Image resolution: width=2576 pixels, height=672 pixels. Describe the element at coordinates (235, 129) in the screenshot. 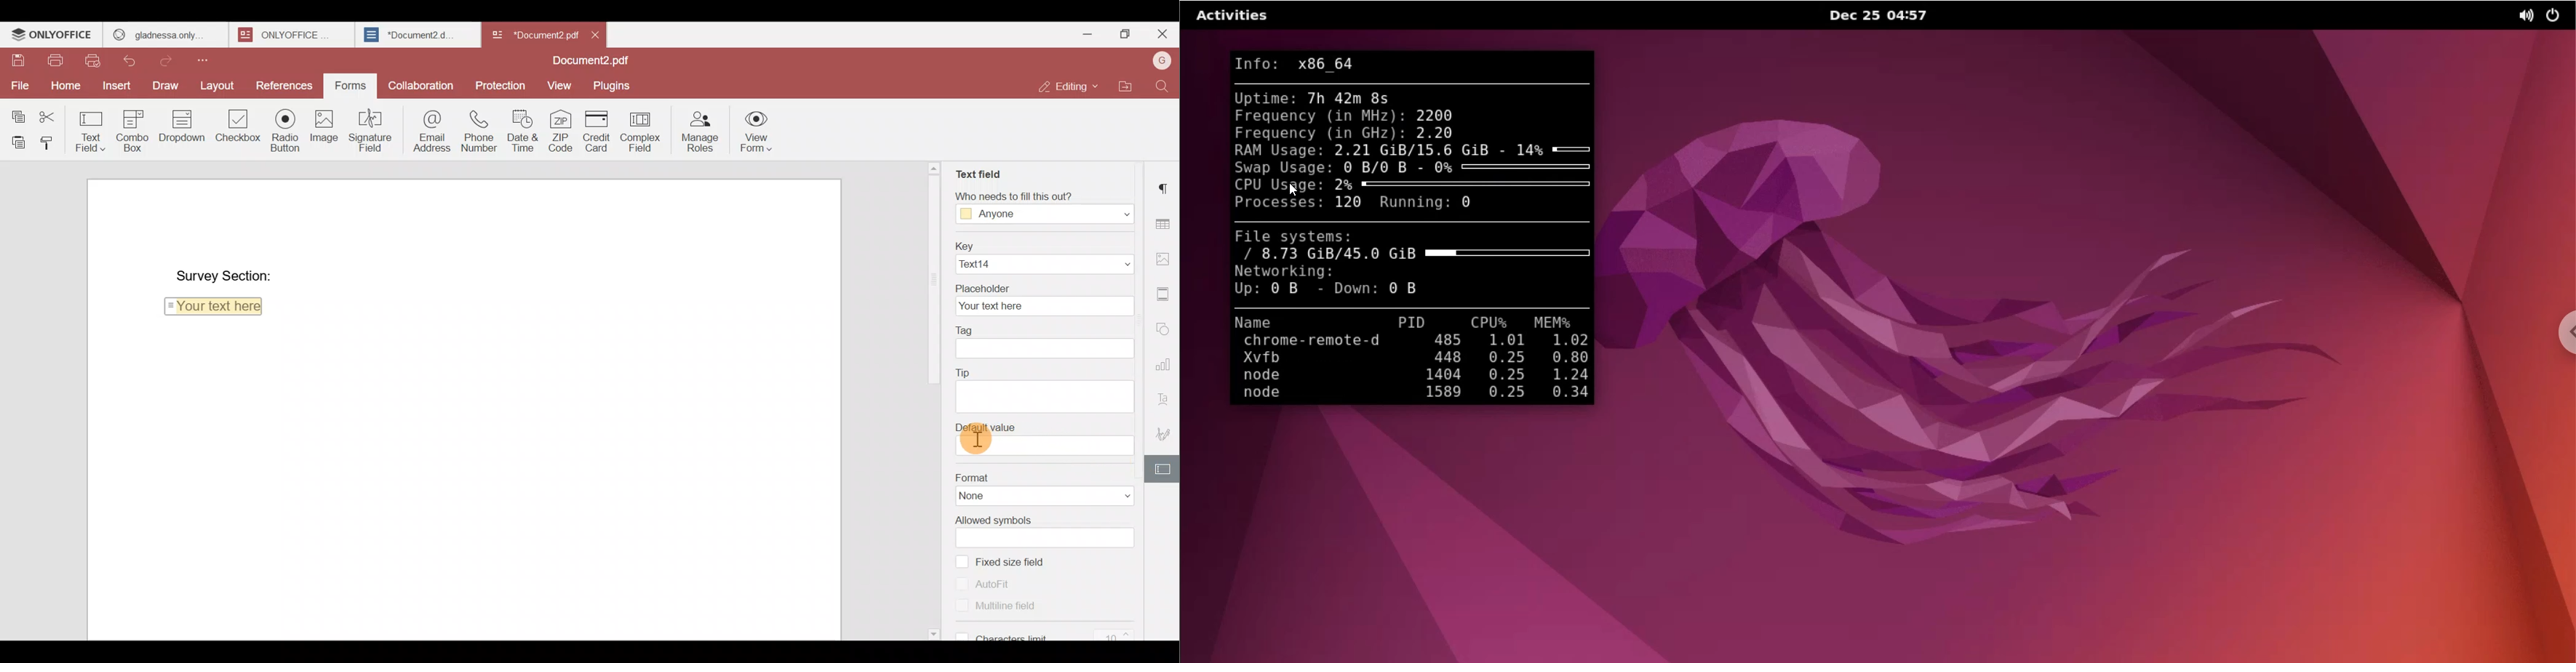

I see `Checkbox` at that location.